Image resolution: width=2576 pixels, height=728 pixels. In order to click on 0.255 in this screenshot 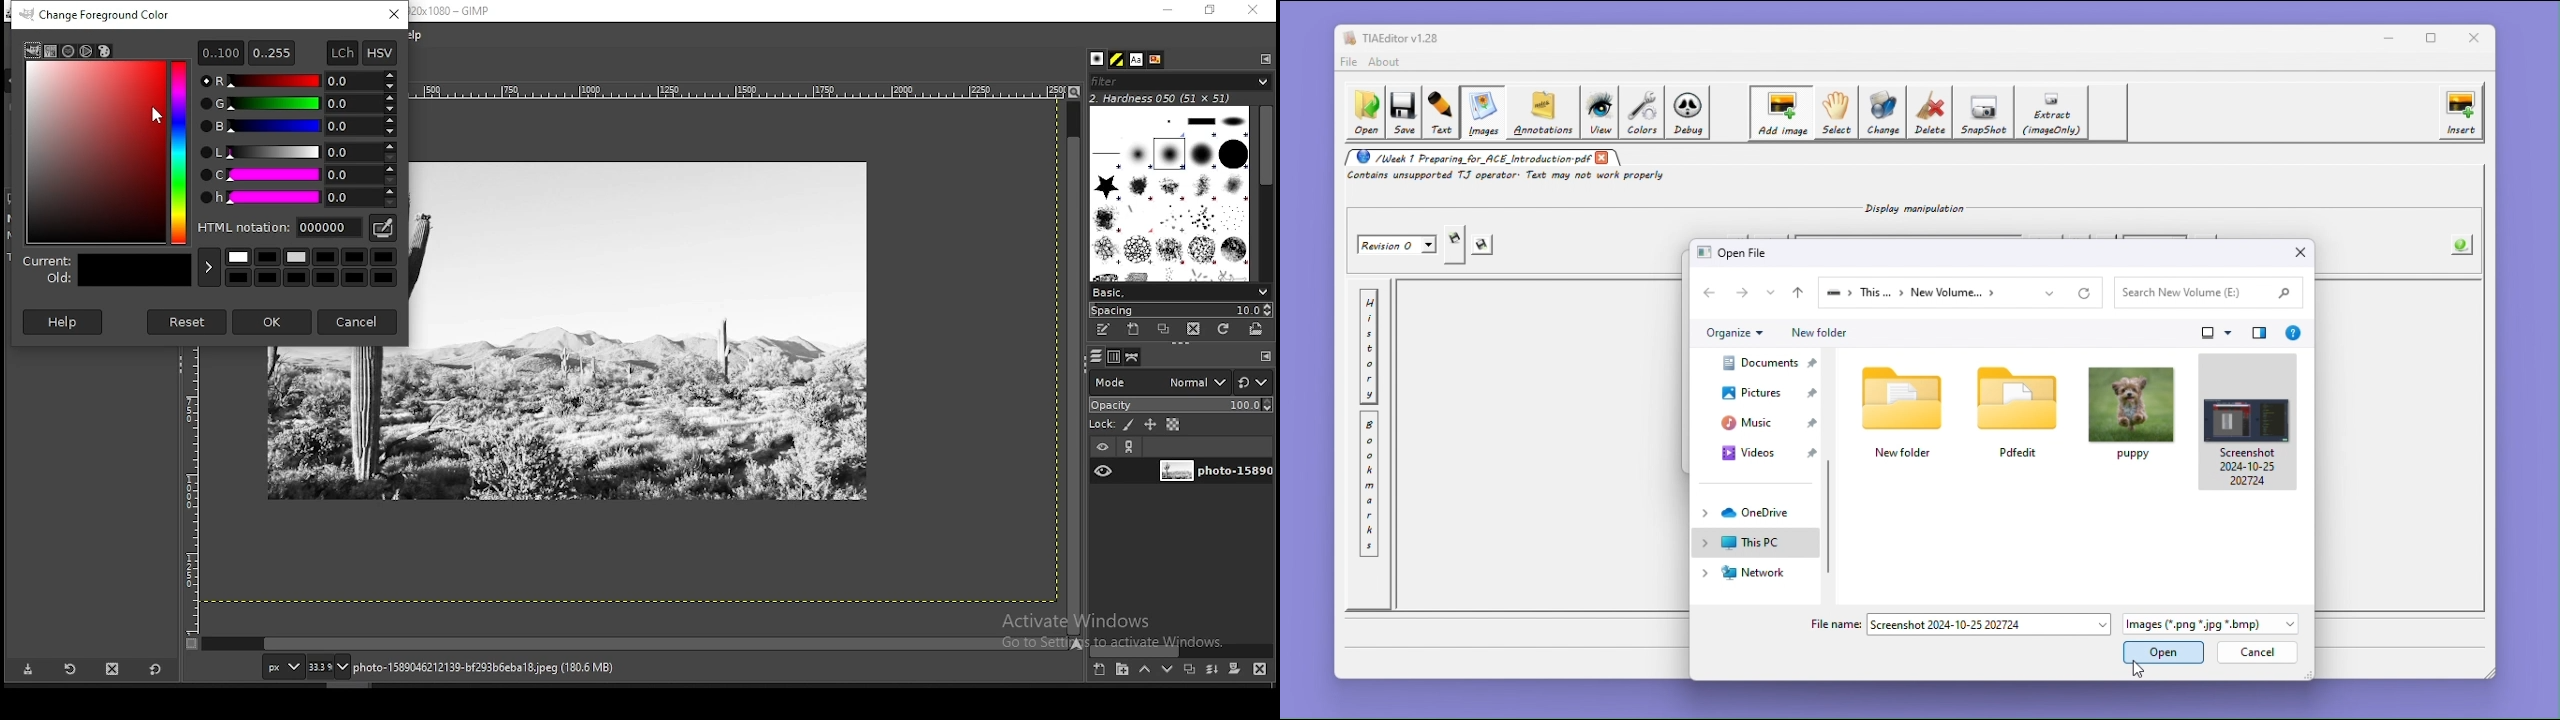, I will do `click(273, 52)`.